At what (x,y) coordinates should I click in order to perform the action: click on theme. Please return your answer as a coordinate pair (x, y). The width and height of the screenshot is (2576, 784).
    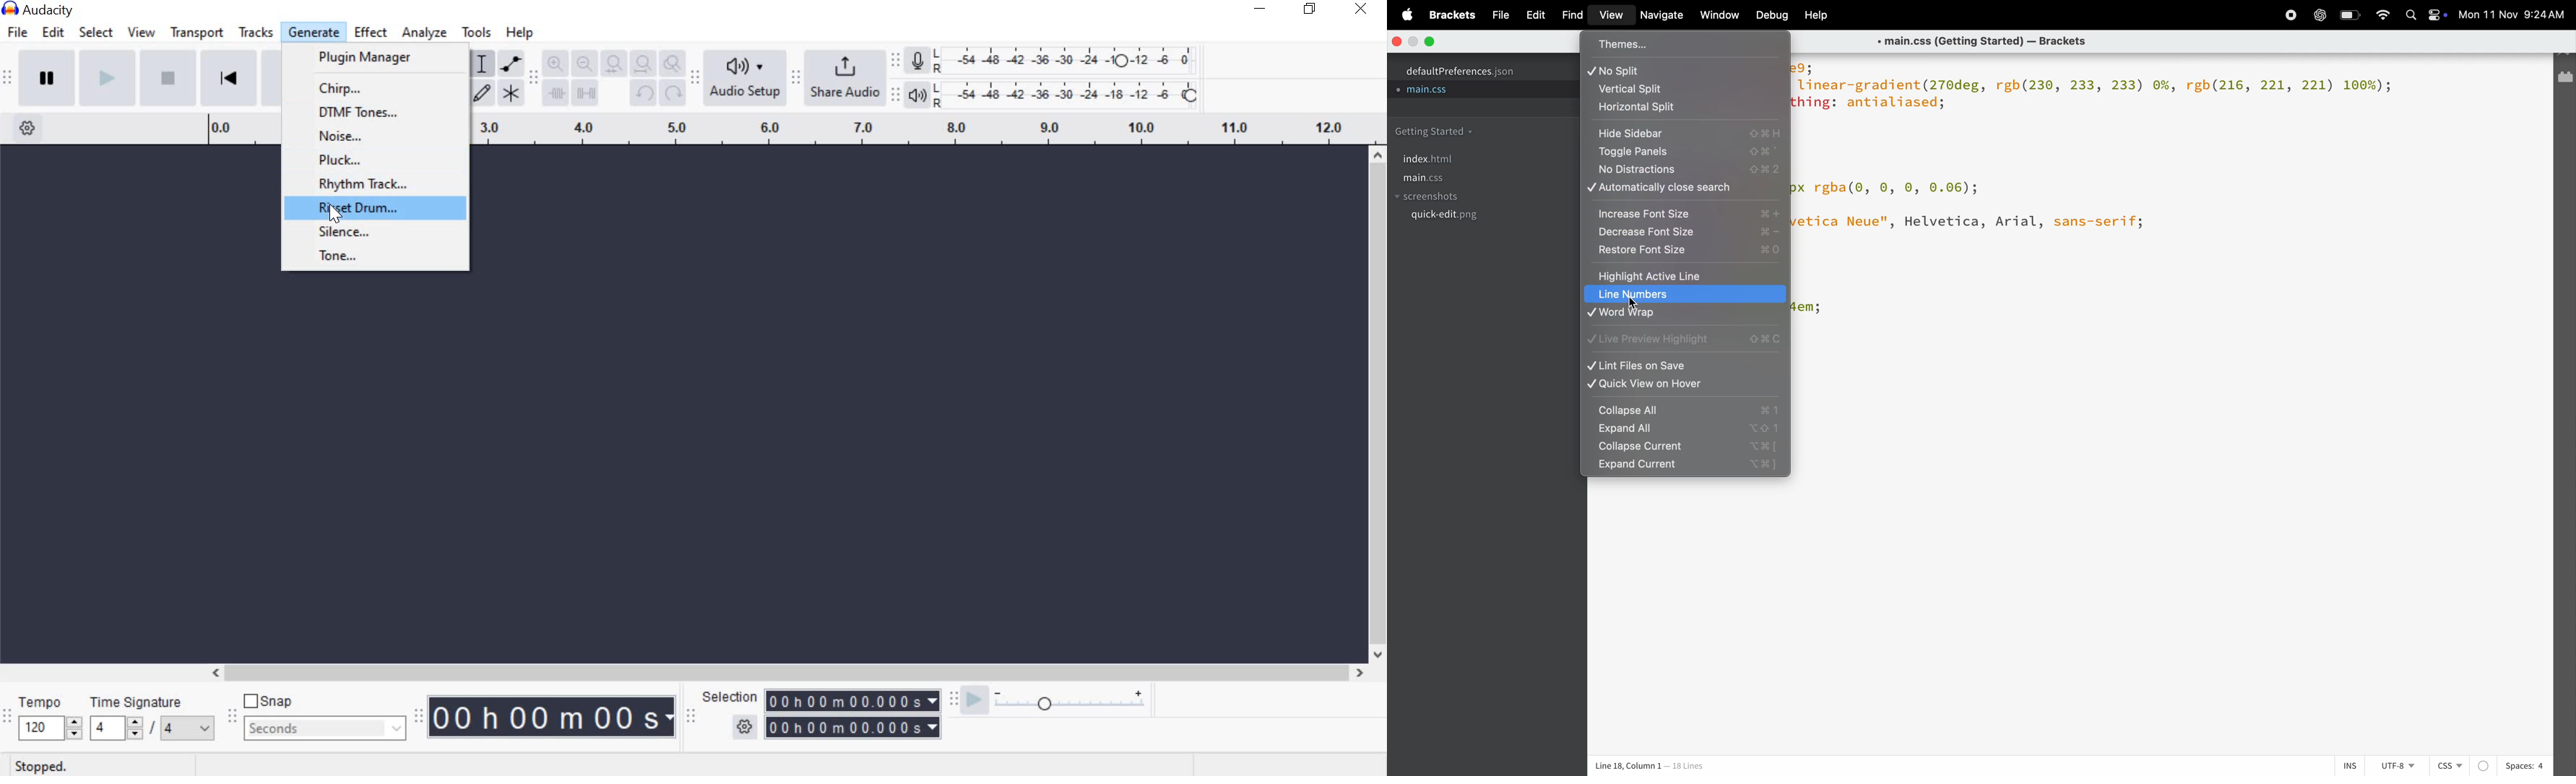
    Looking at the image, I should click on (1687, 43).